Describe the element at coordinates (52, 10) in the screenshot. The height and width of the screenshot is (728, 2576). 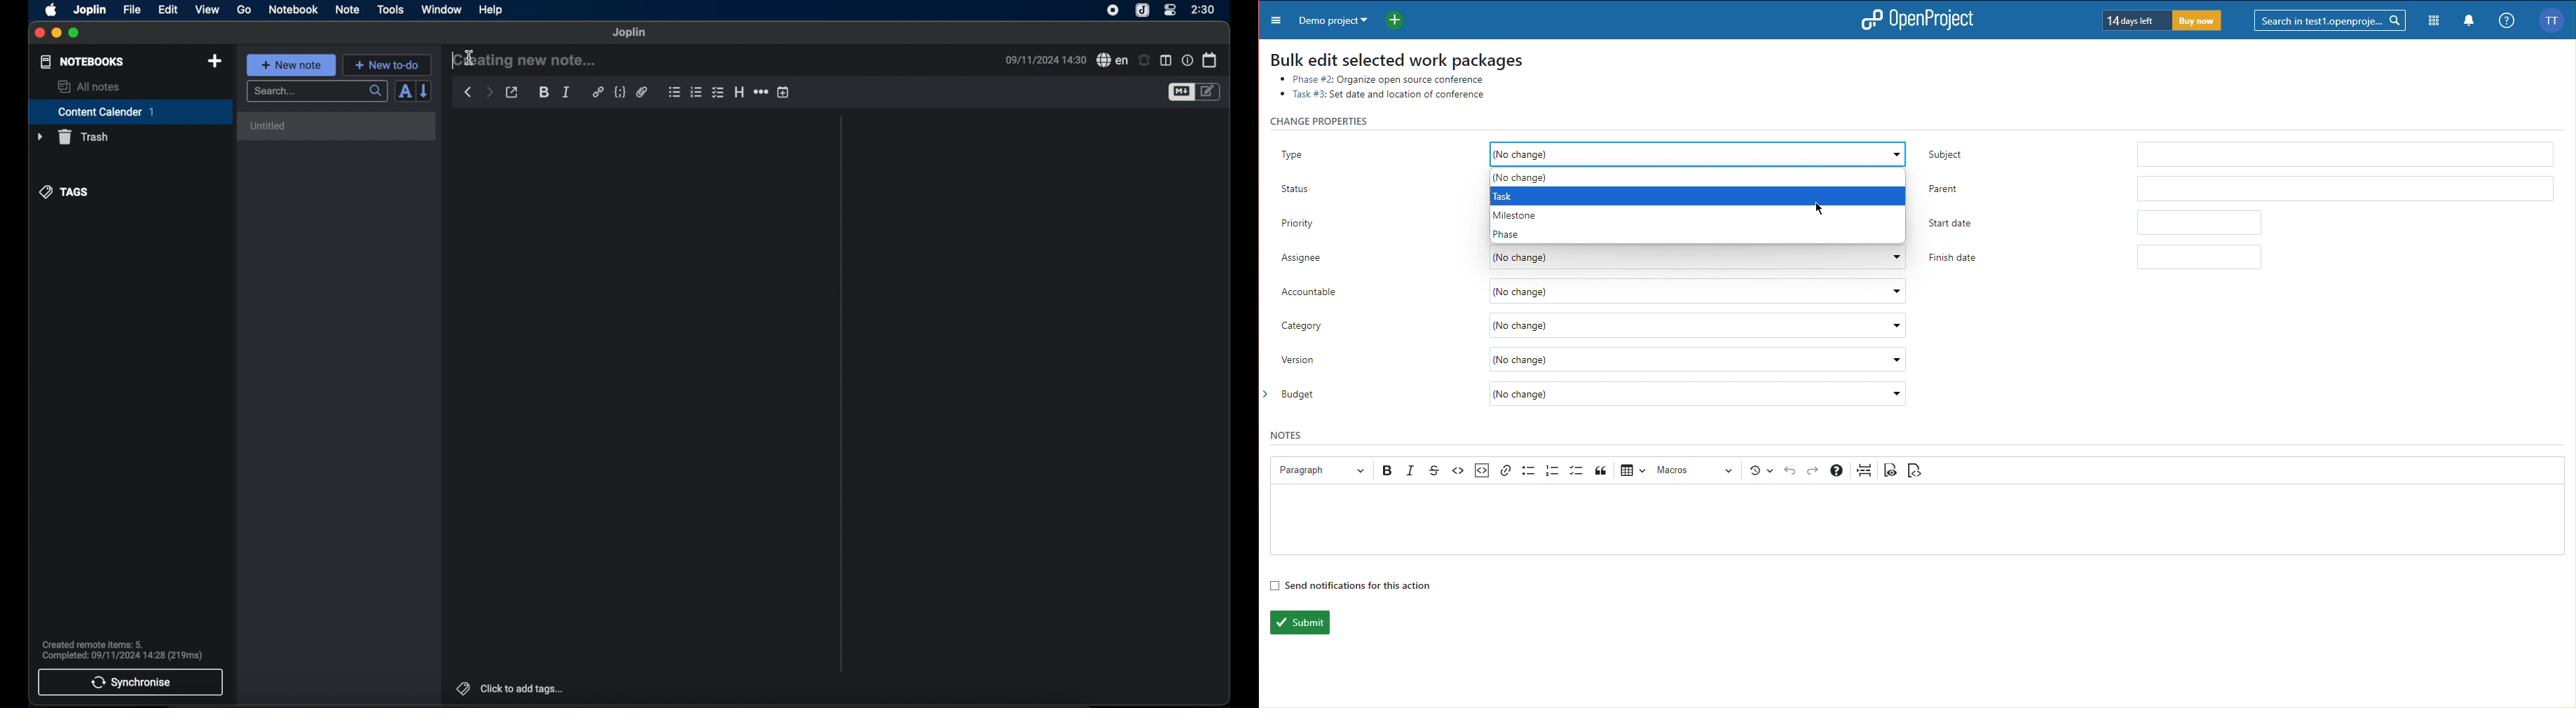
I see `apple icon` at that location.